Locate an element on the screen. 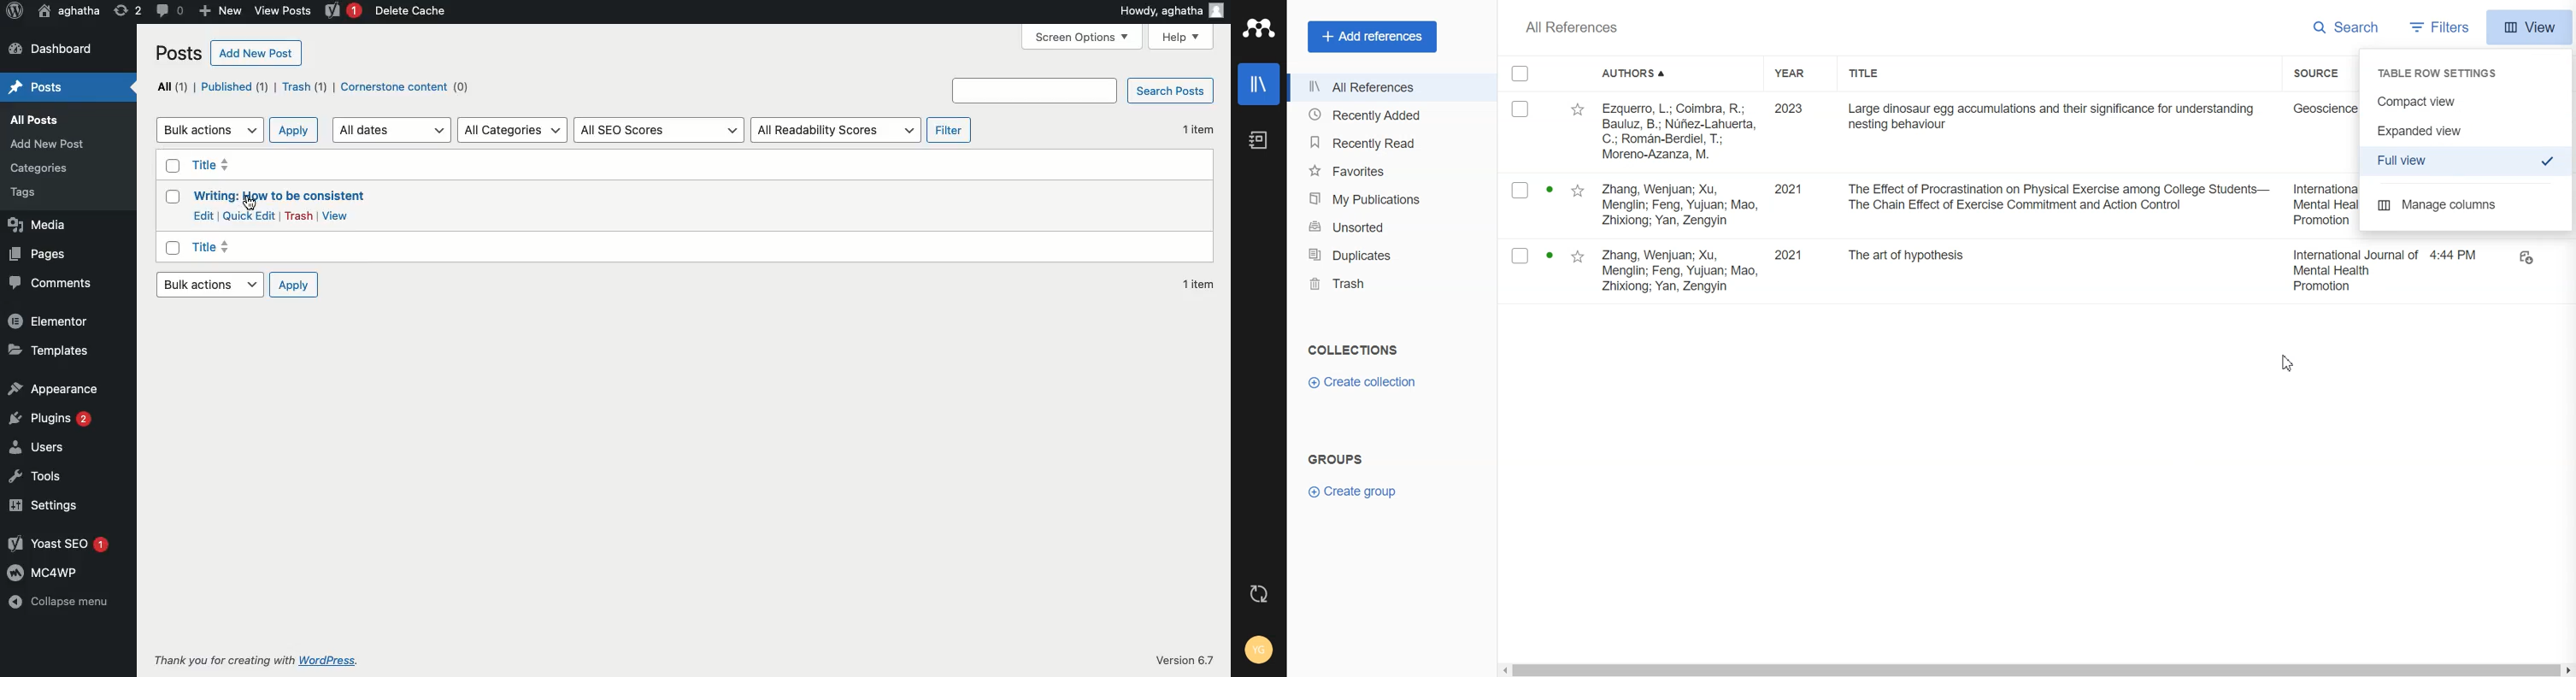  Elementor is located at coordinates (48, 319).